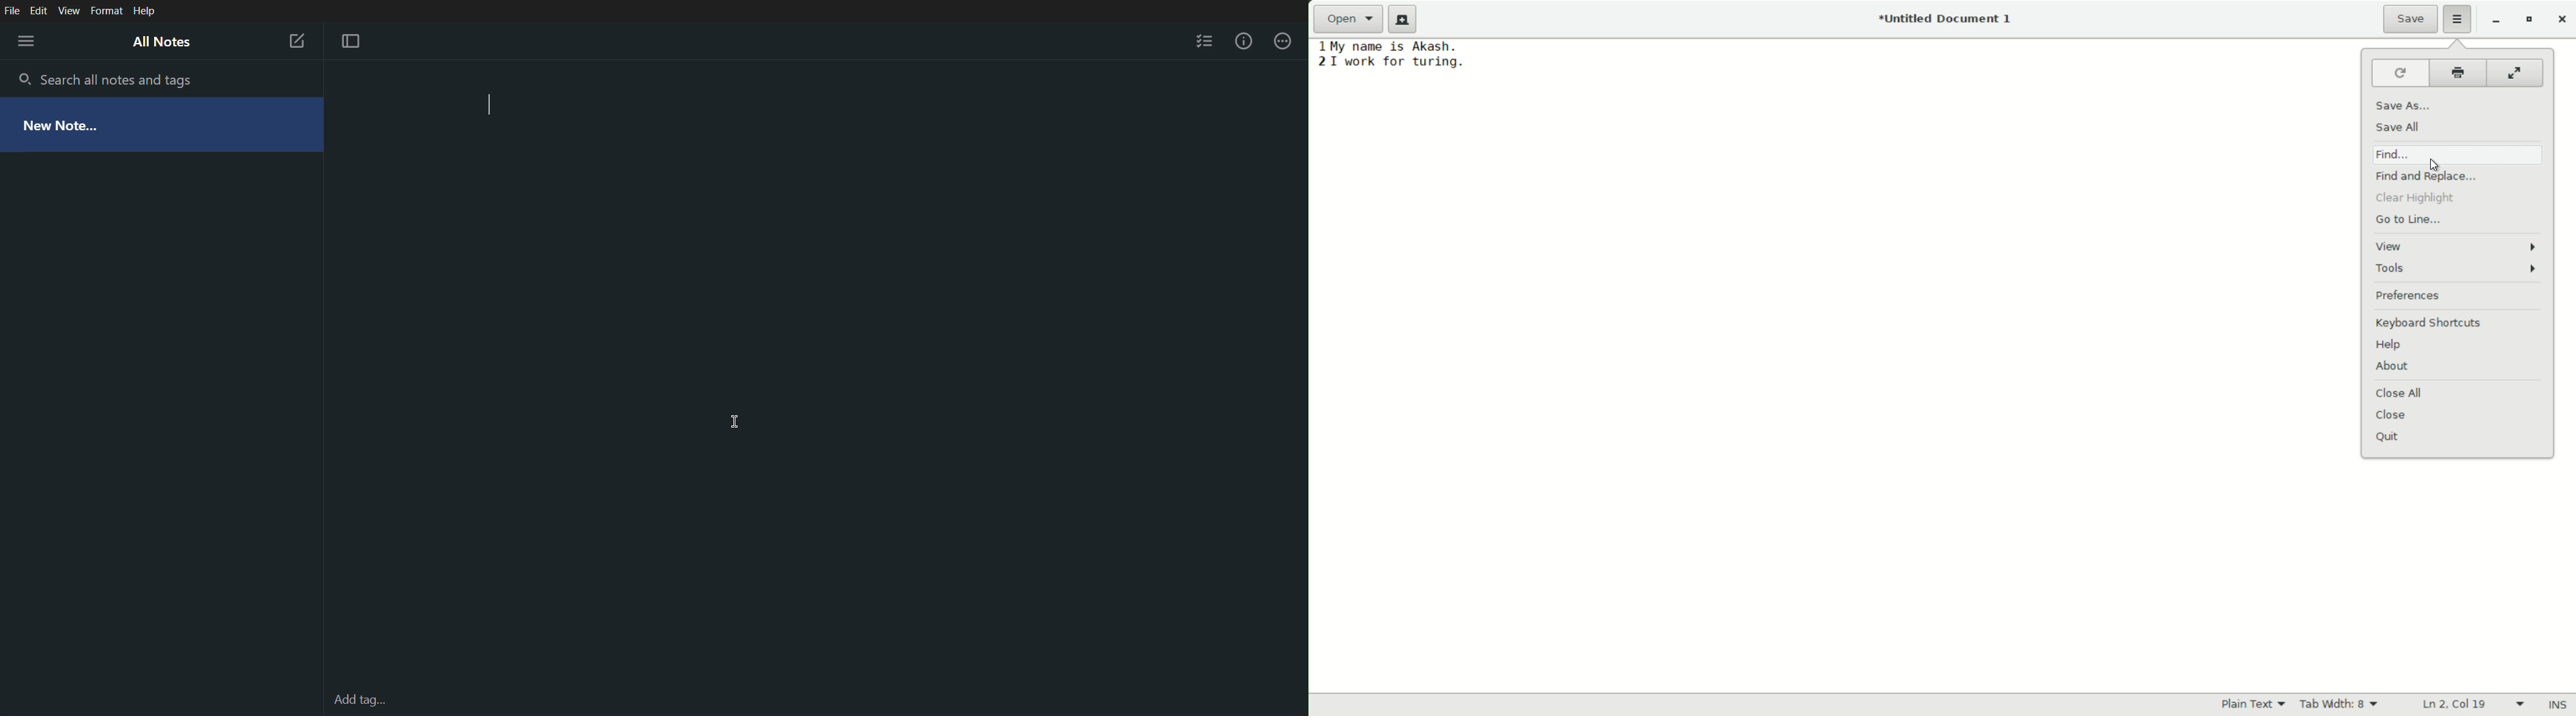 The height and width of the screenshot is (728, 2576). Describe the element at coordinates (108, 10) in the screenshot. I see `Format ` at that location.